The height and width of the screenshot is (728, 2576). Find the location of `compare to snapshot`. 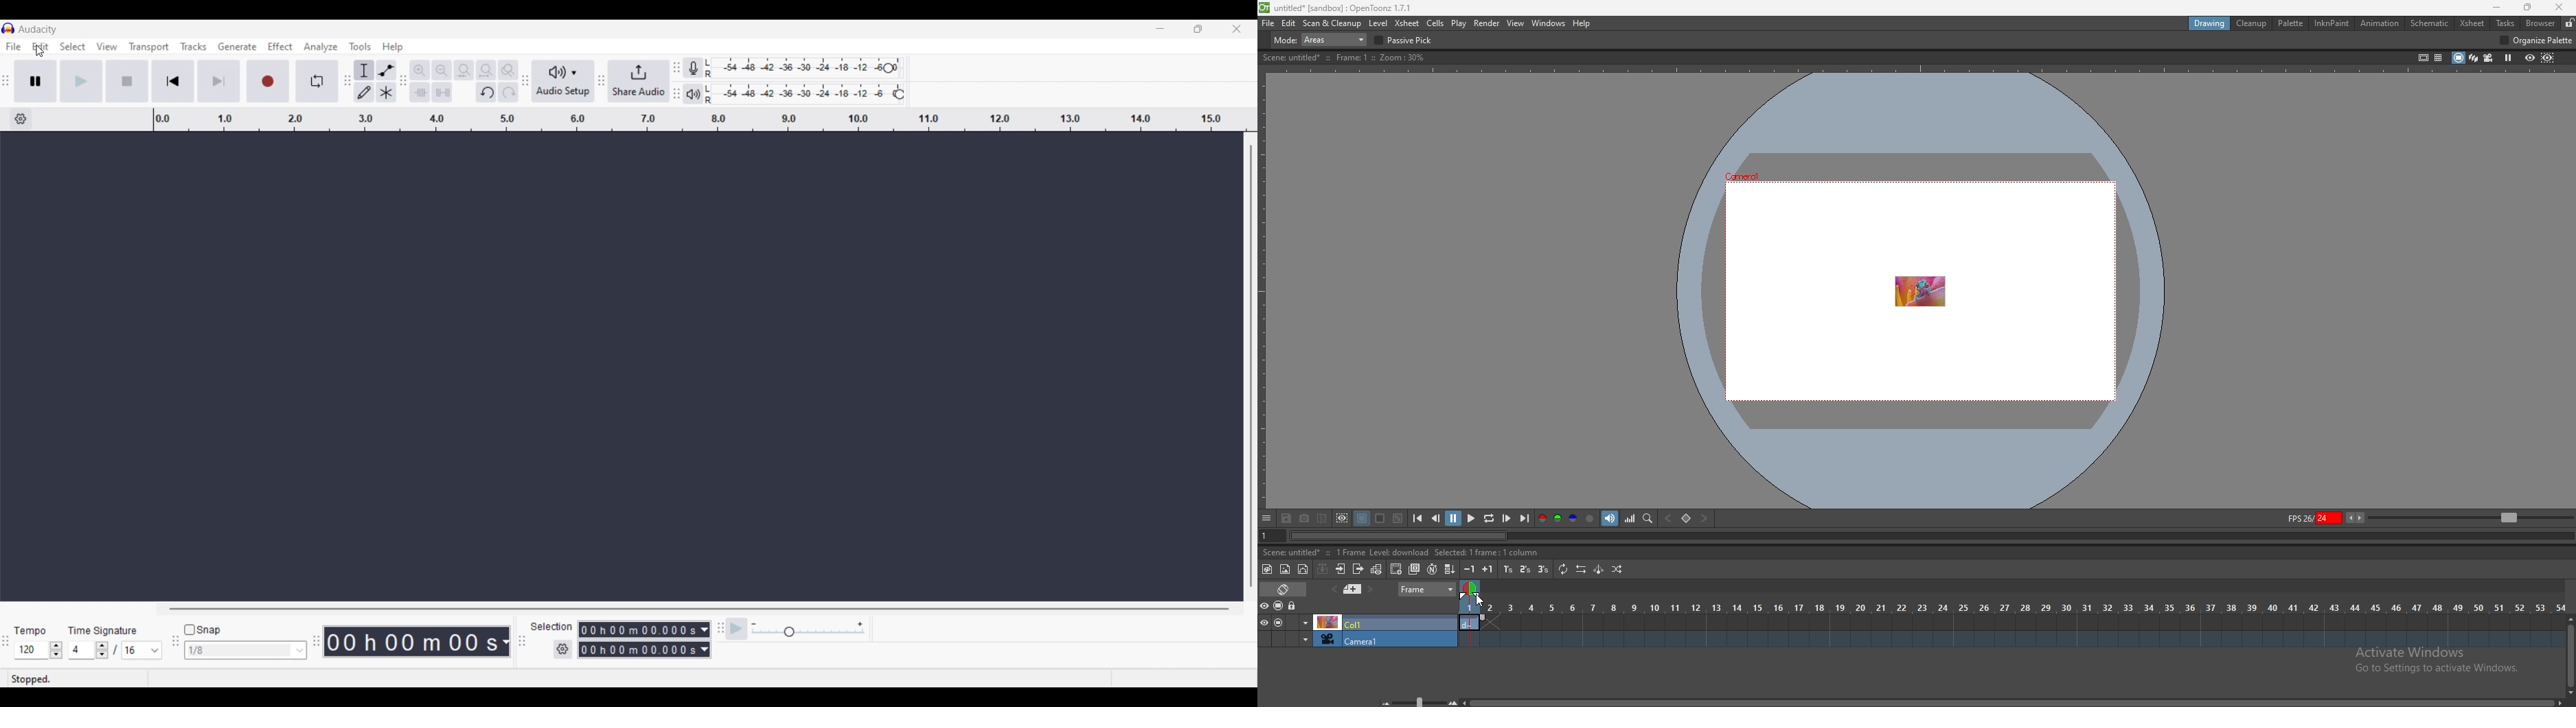

compare to snapshot is located at coordinates (1322, 518).